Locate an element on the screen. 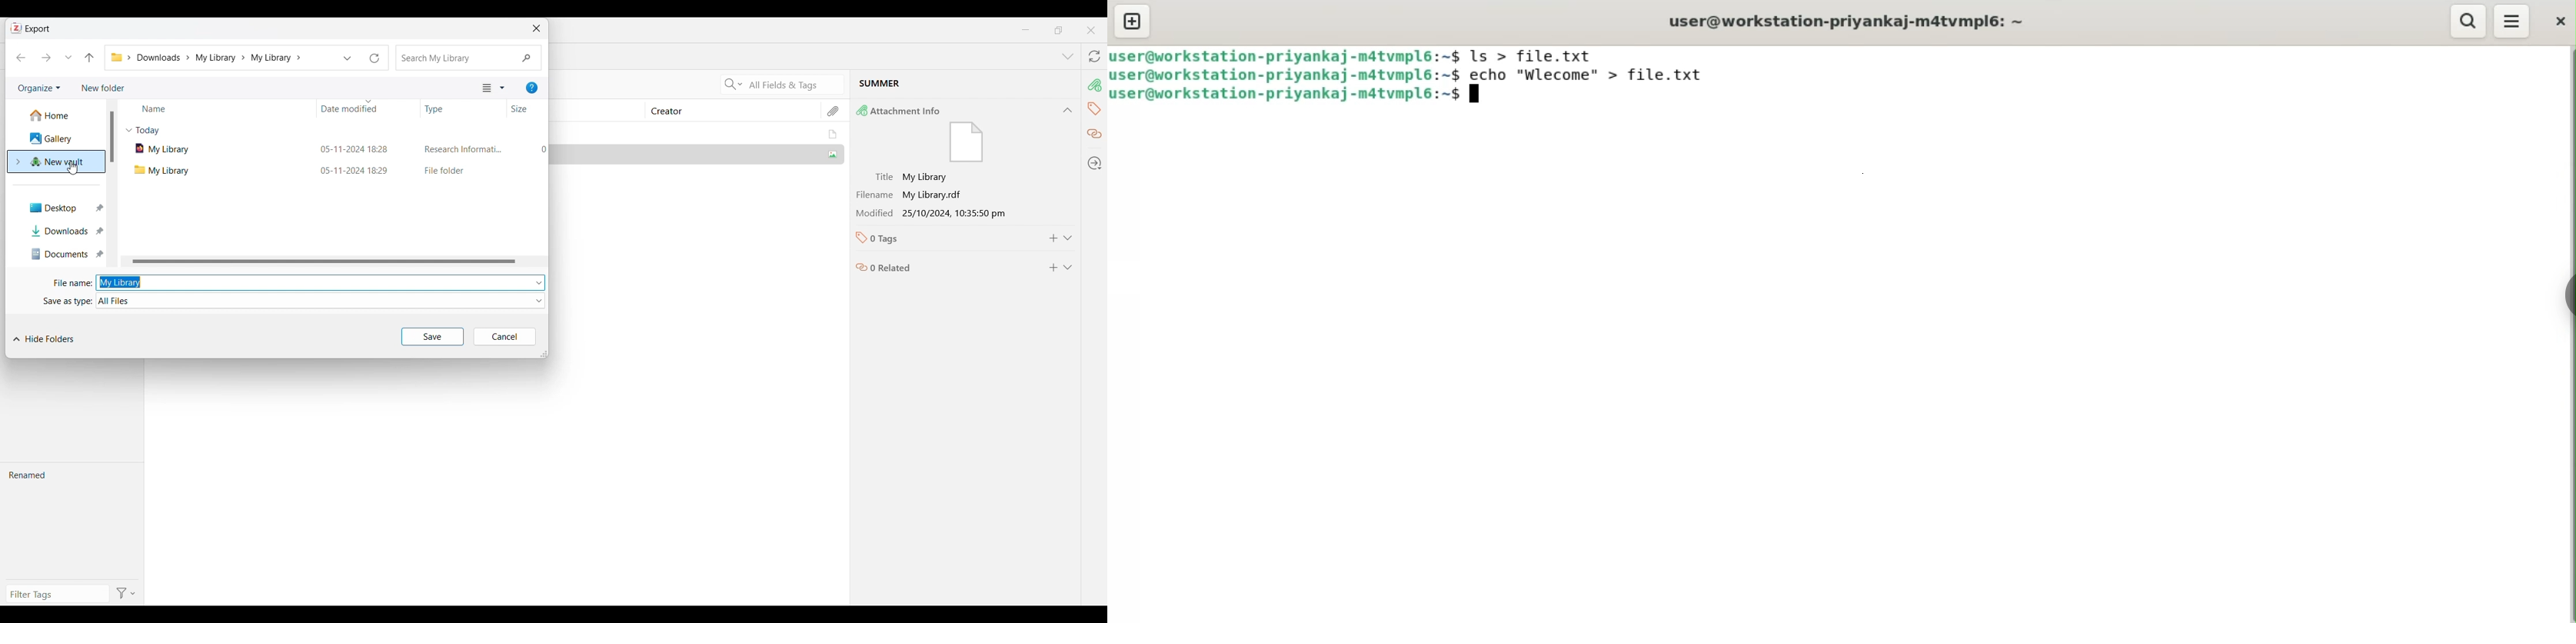 The image size is (2576, 644). echo "Wlecome" > file.txt is located at coordinates (1596, 74).